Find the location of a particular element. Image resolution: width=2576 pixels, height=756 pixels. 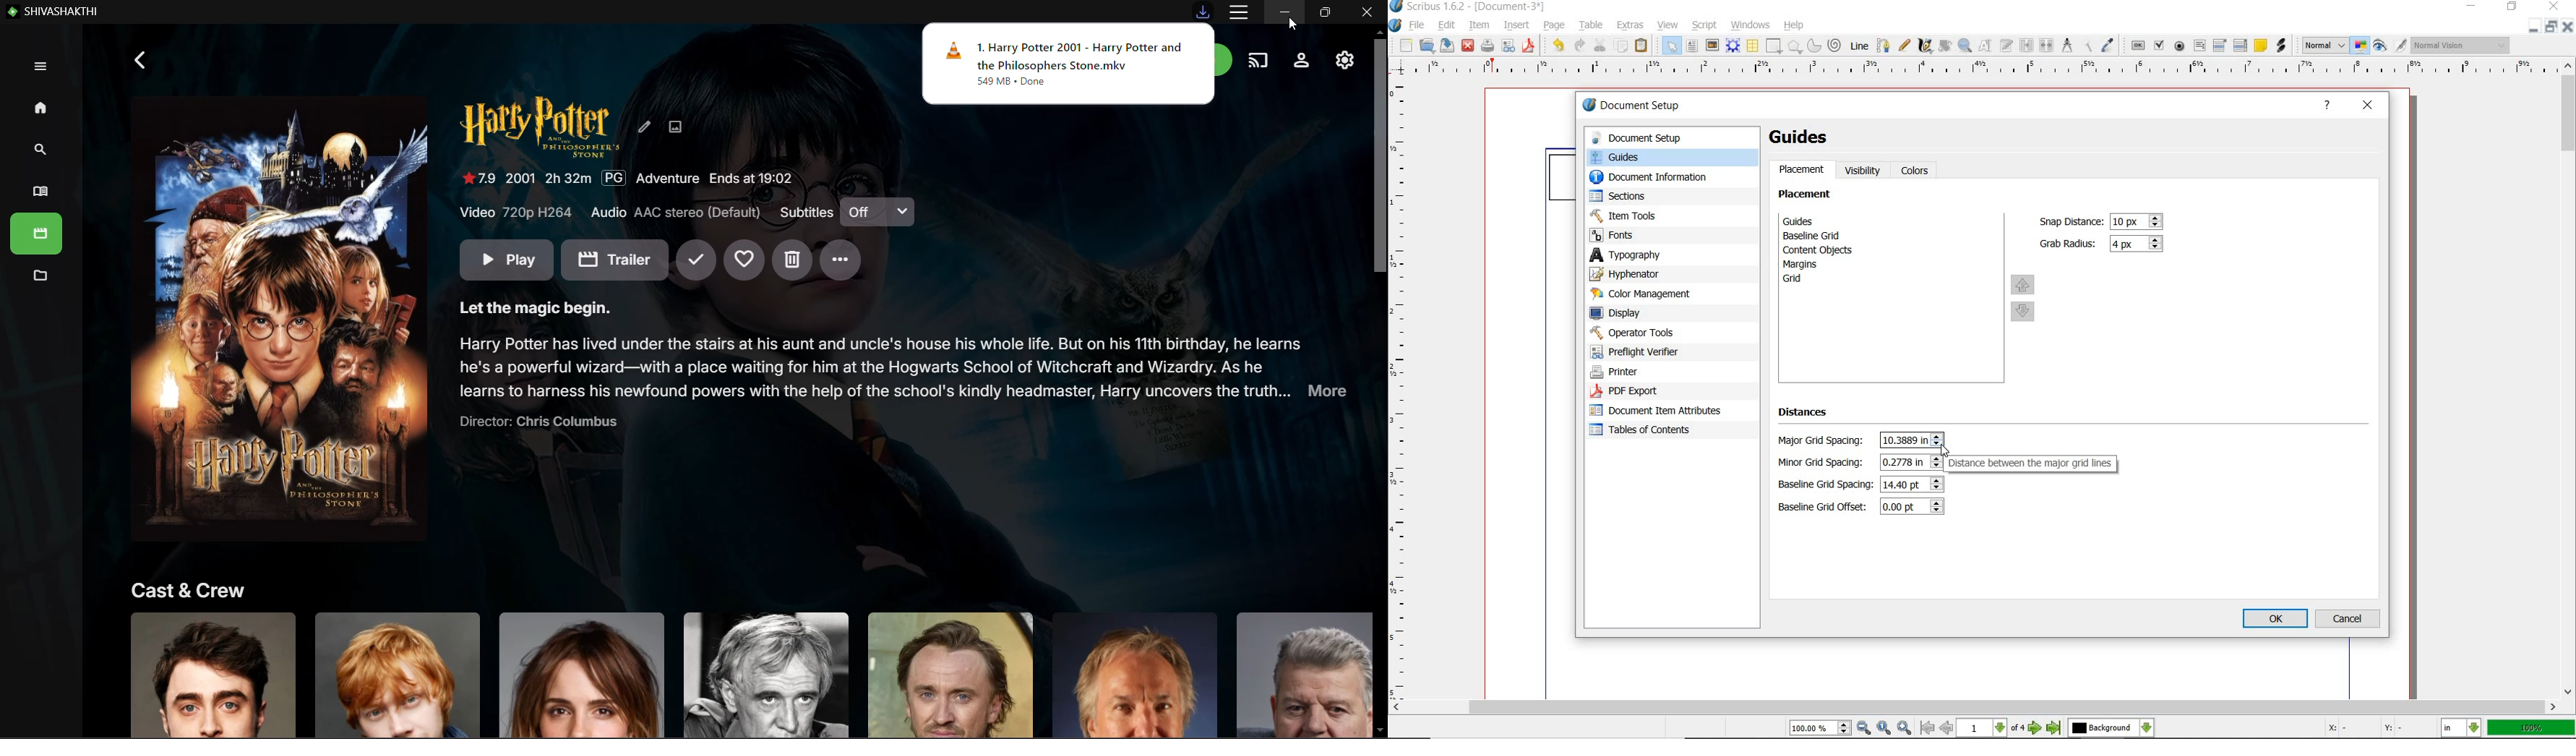

help is located at coordinates (2328, 107).